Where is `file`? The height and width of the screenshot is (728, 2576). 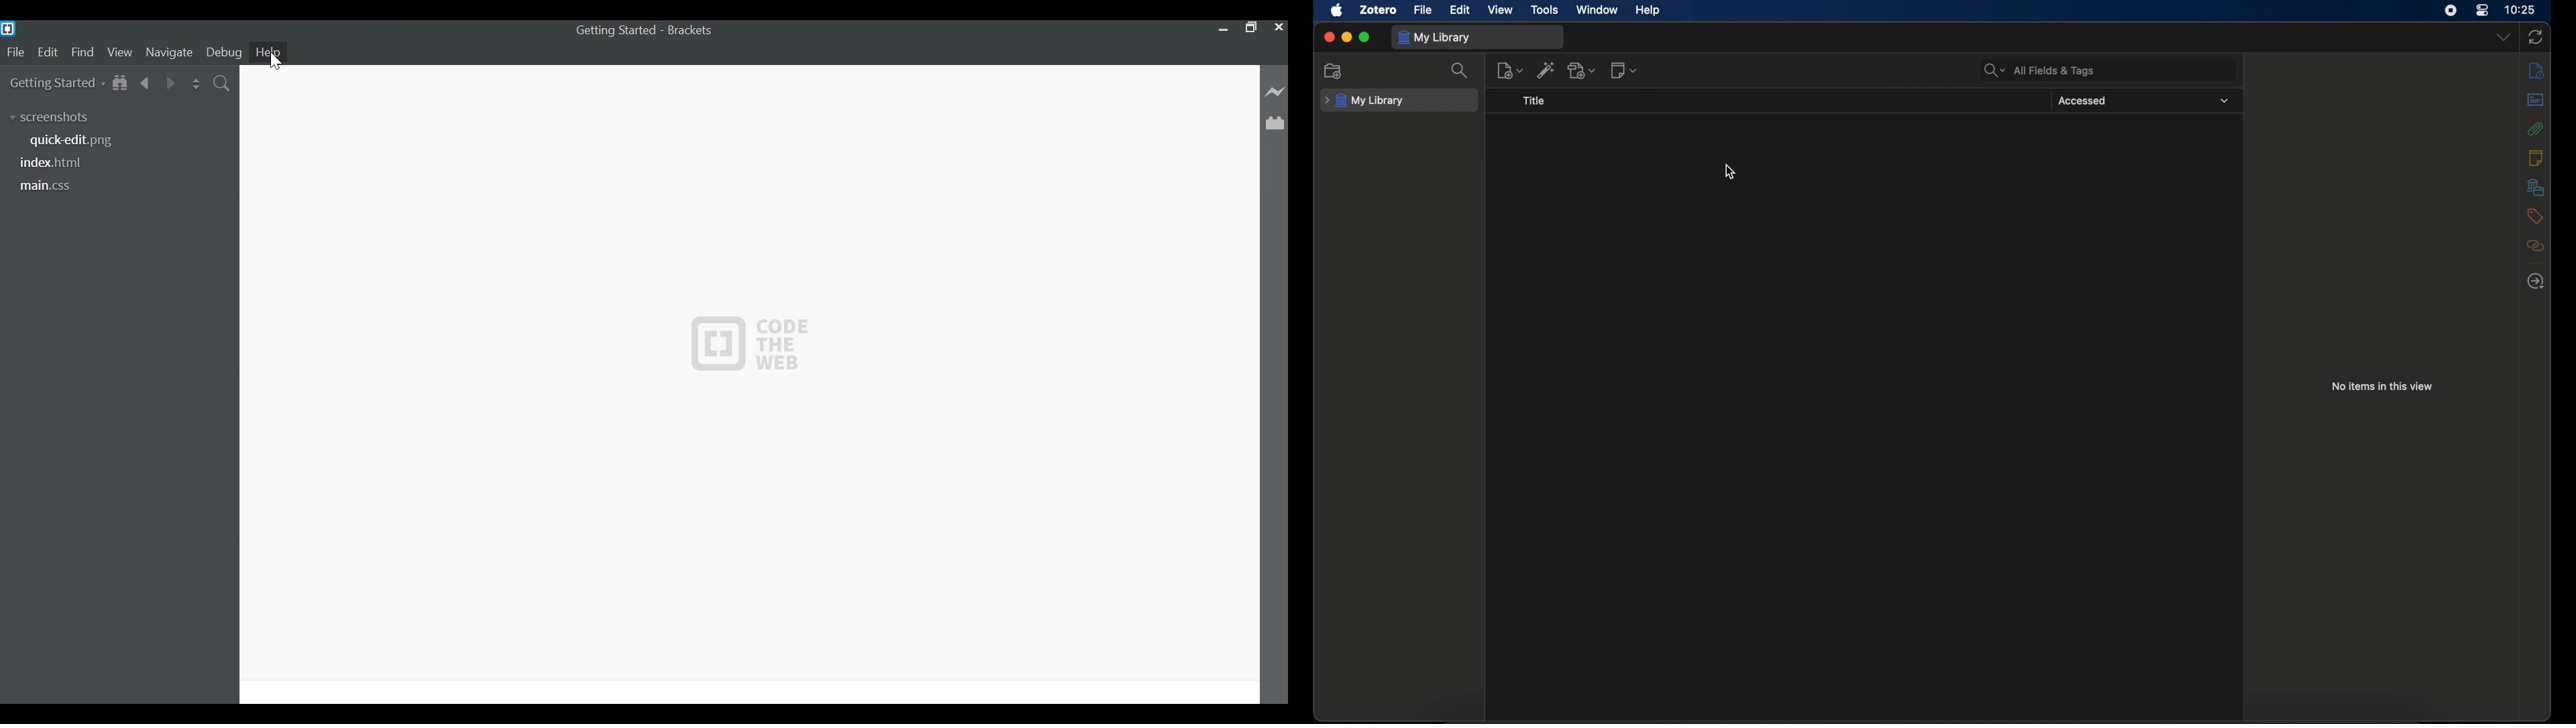 file is located at coordinates (1422, 9).